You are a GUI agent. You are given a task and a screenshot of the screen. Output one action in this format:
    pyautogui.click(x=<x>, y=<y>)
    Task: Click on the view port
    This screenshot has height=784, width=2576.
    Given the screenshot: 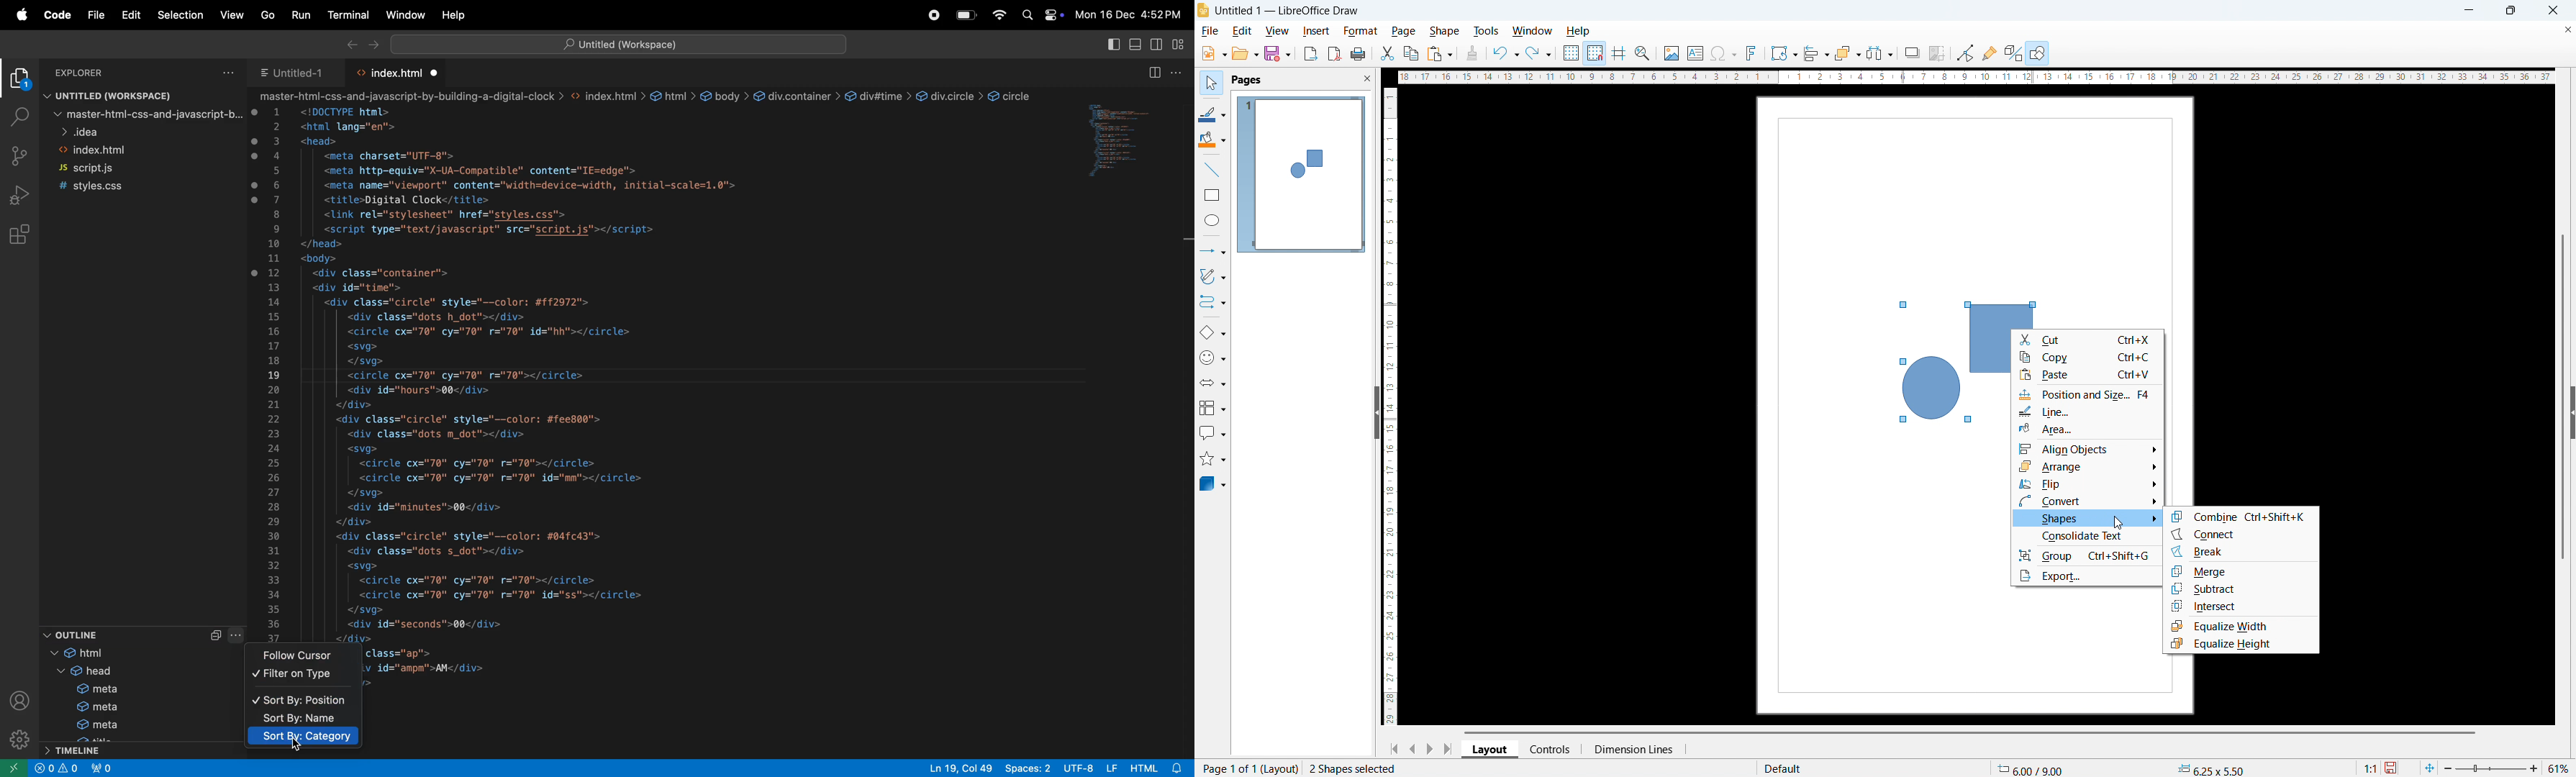 What is the action you would take?
    pyautogui.click(x=105, y=768)
    